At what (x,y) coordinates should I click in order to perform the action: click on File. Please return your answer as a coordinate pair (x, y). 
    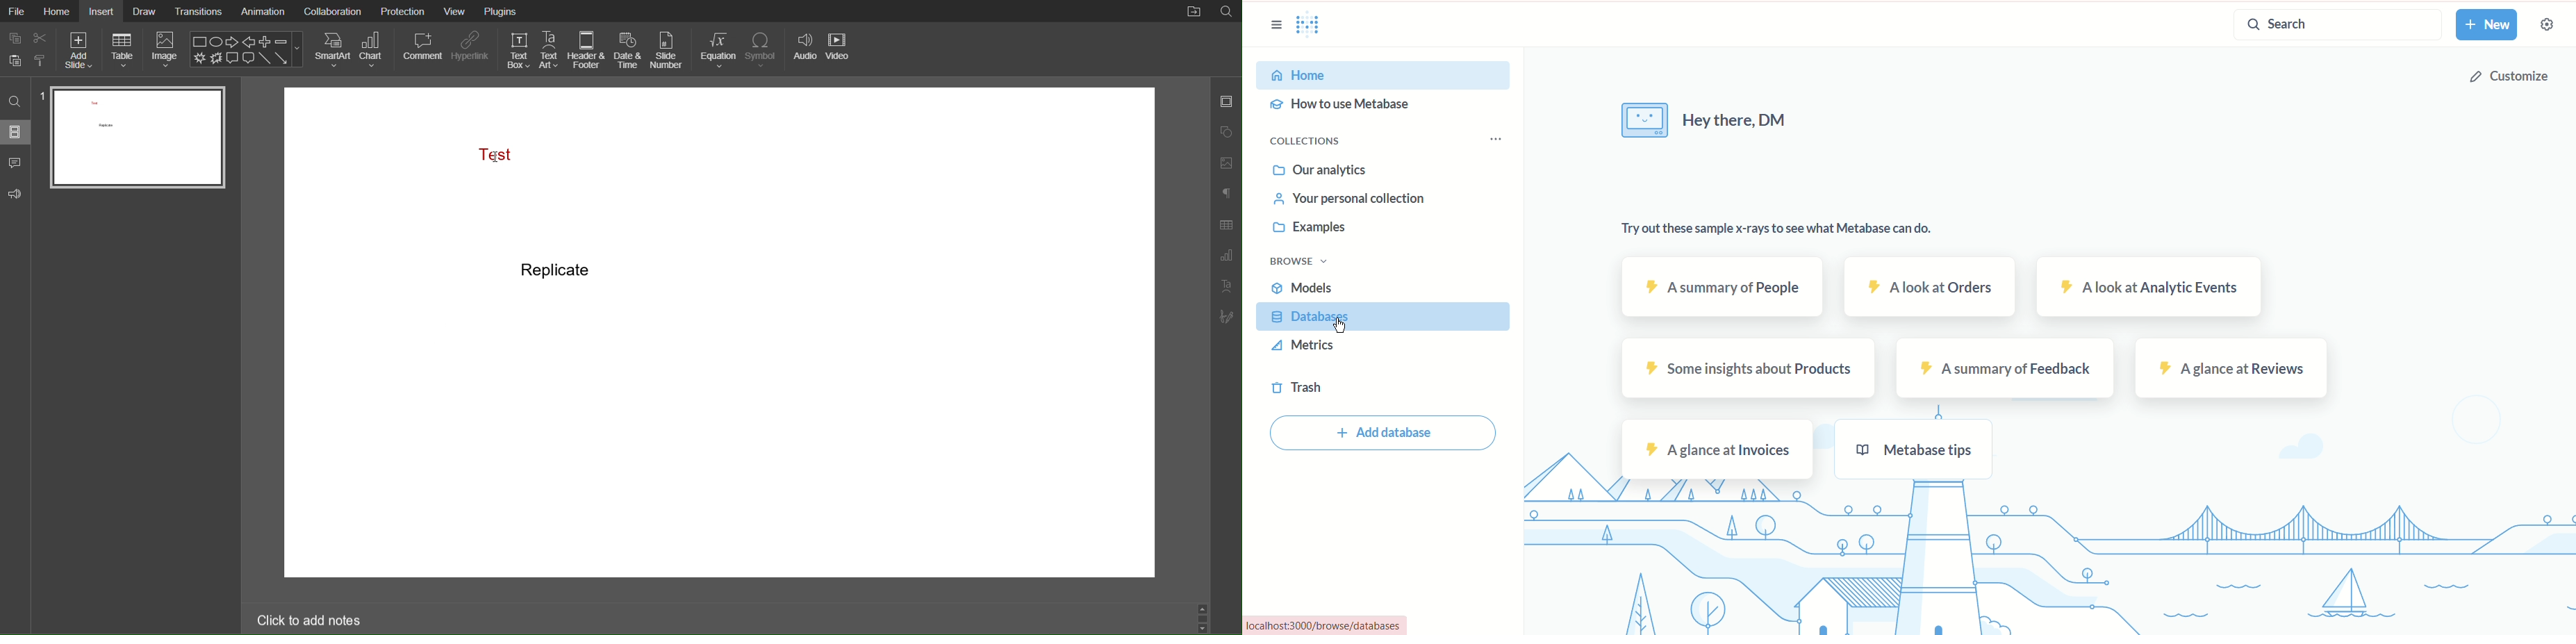
    Looking at the image, I should click on (17, 10).